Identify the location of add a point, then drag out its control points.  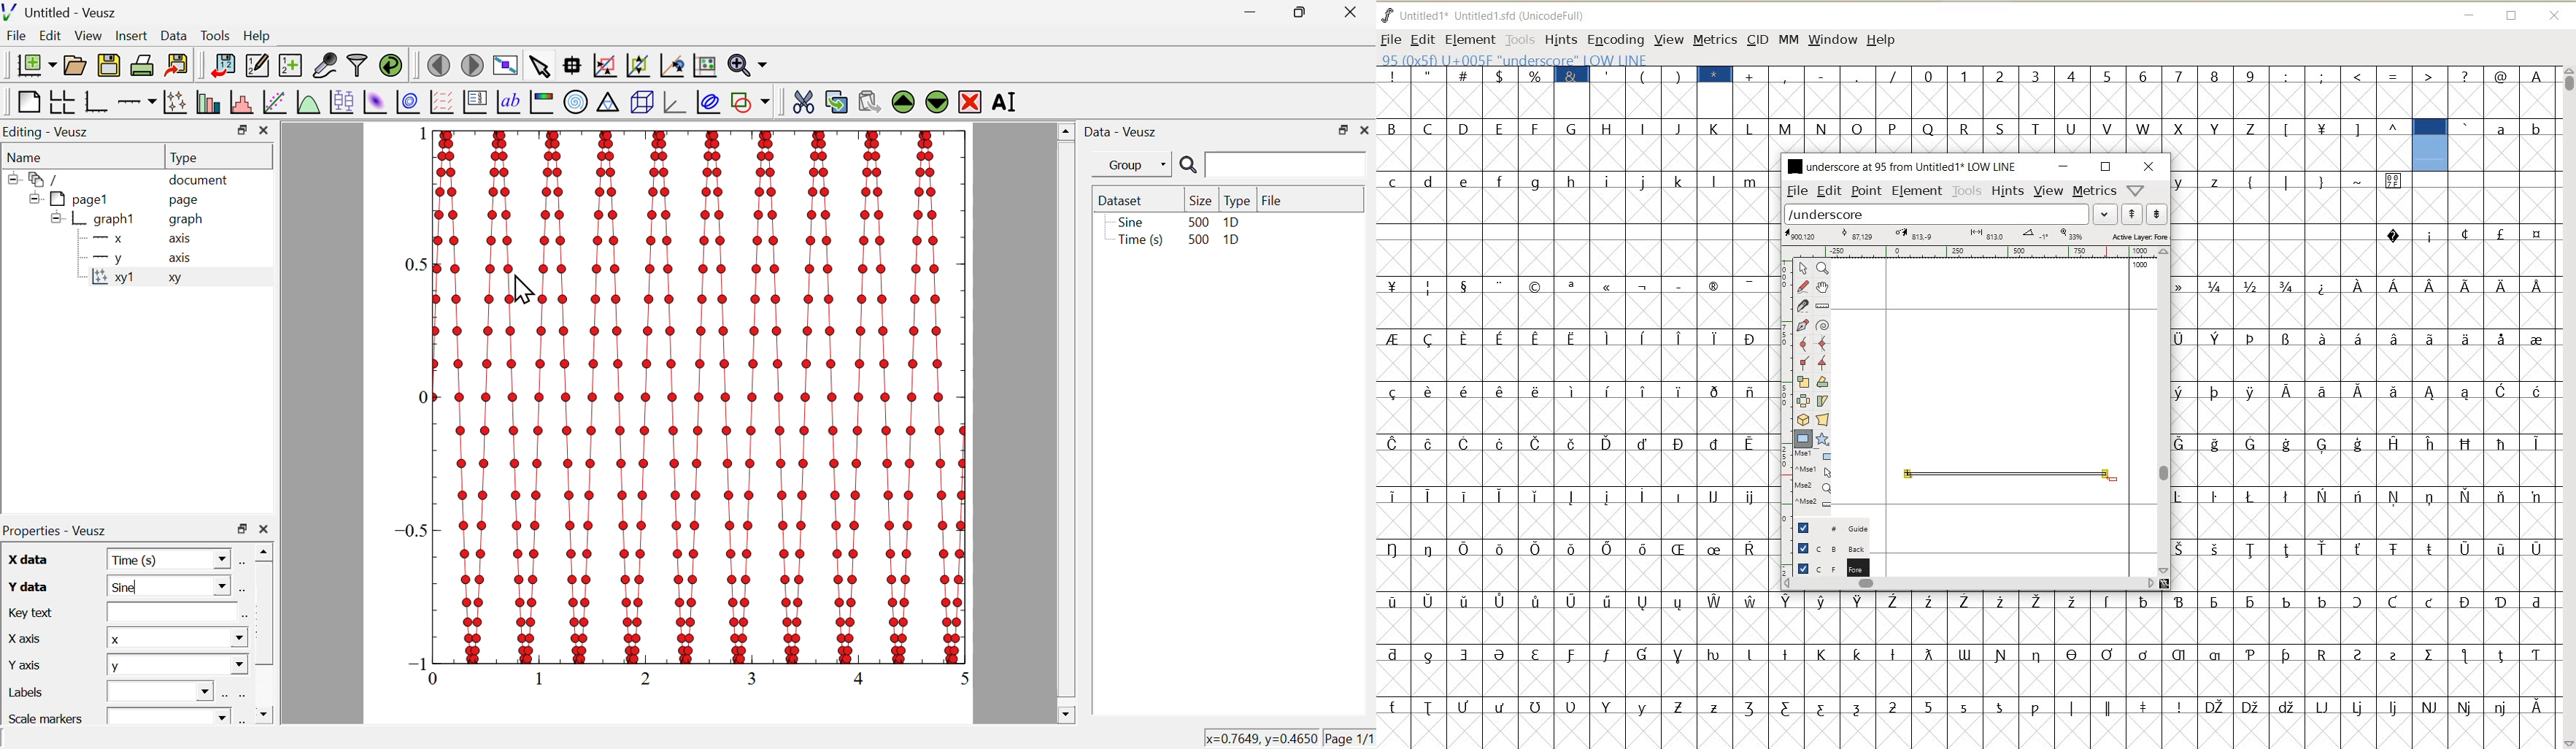
(1803, 326).